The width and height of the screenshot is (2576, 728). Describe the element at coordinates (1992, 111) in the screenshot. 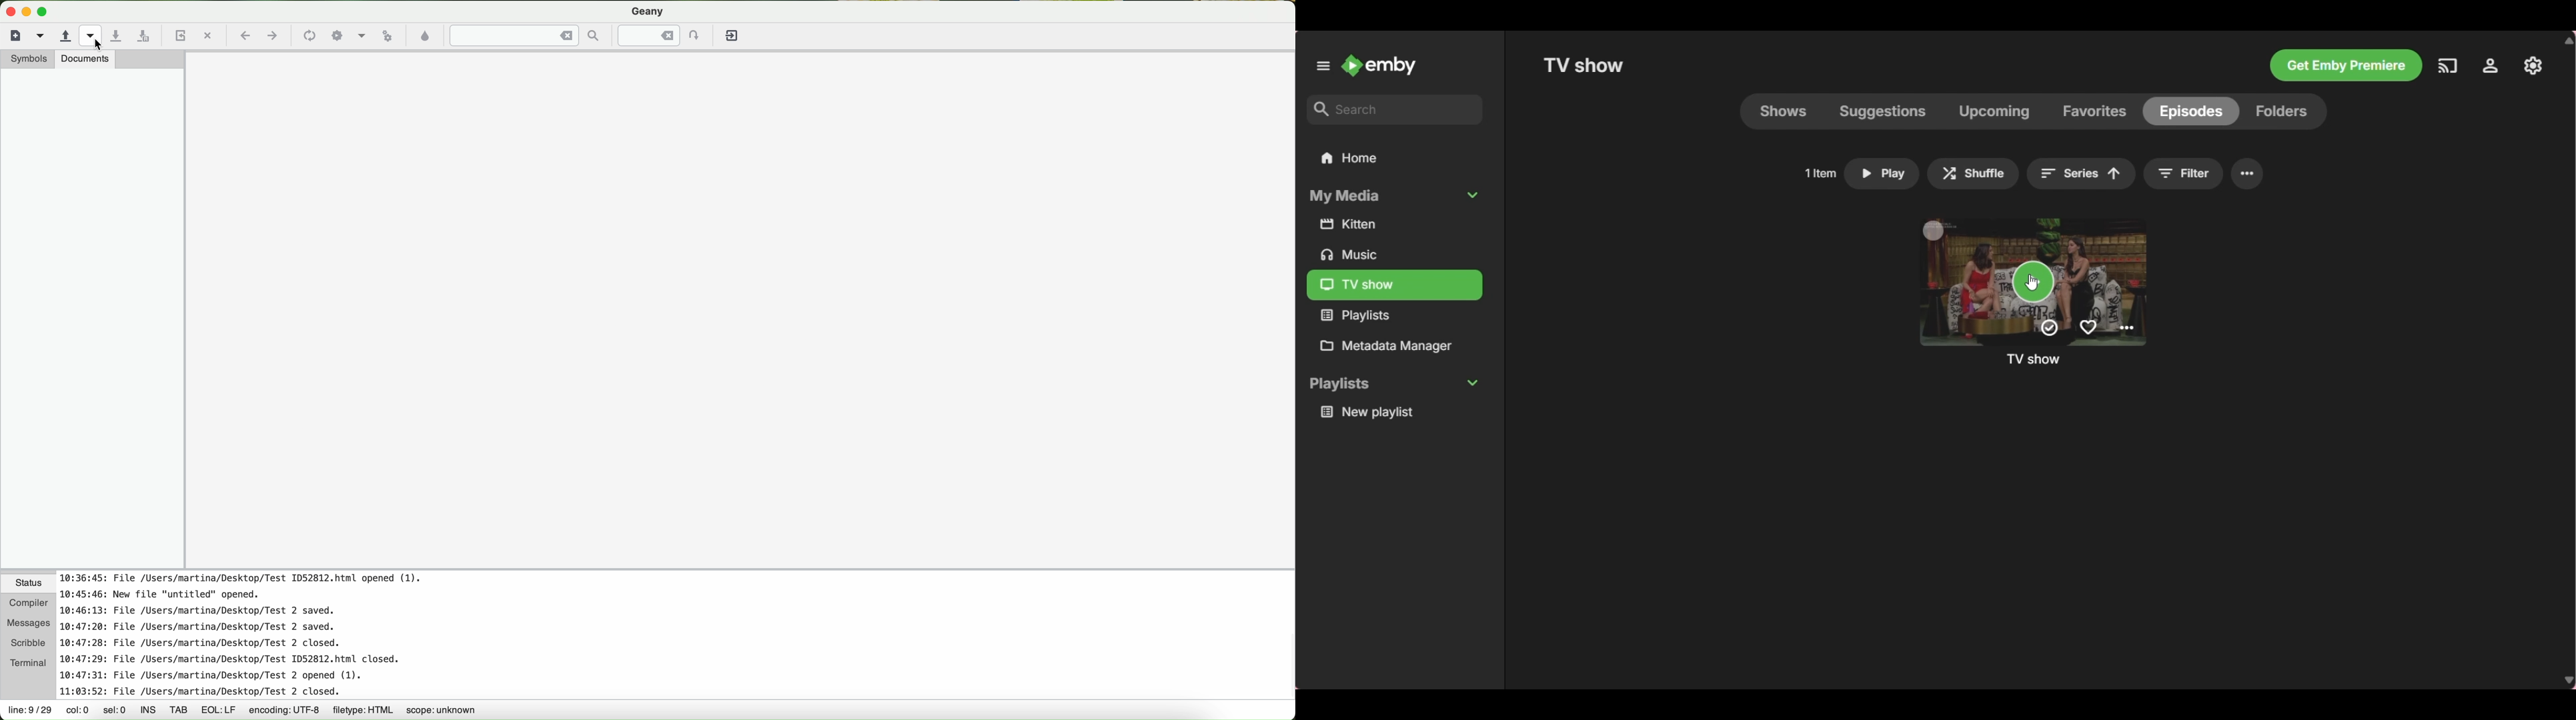

I see `Upcoming` at that location.